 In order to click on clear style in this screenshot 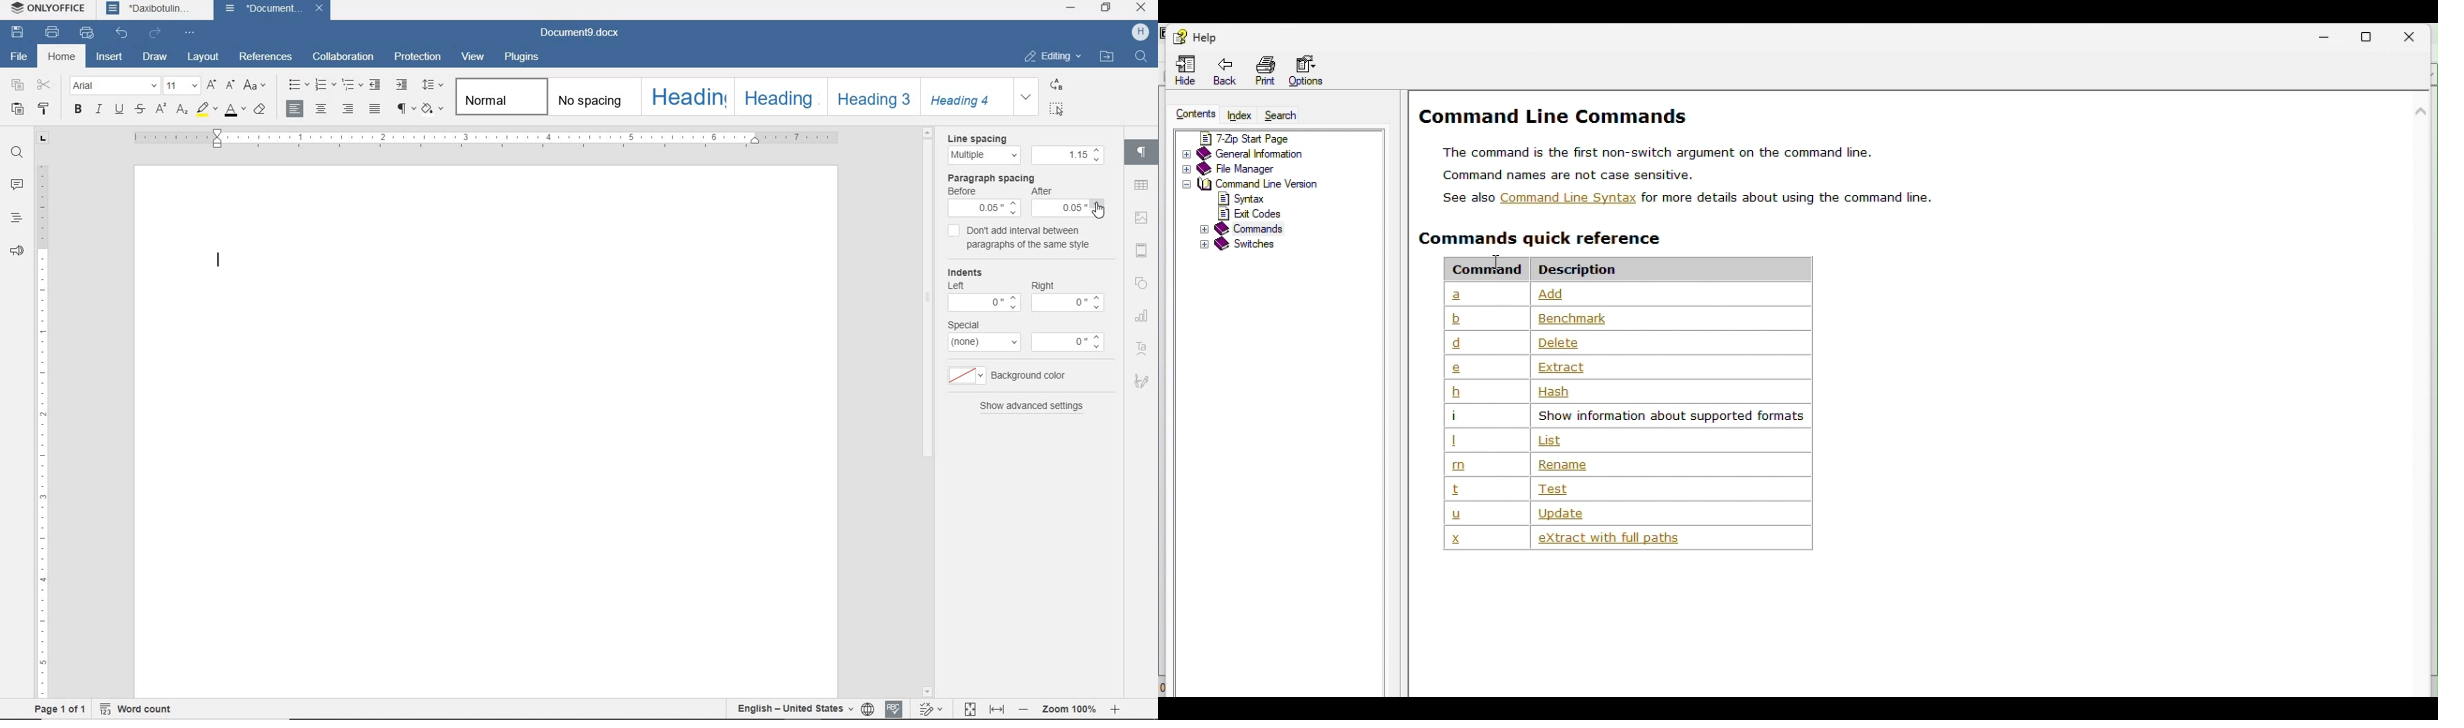, I will do `click(261, 110)`.